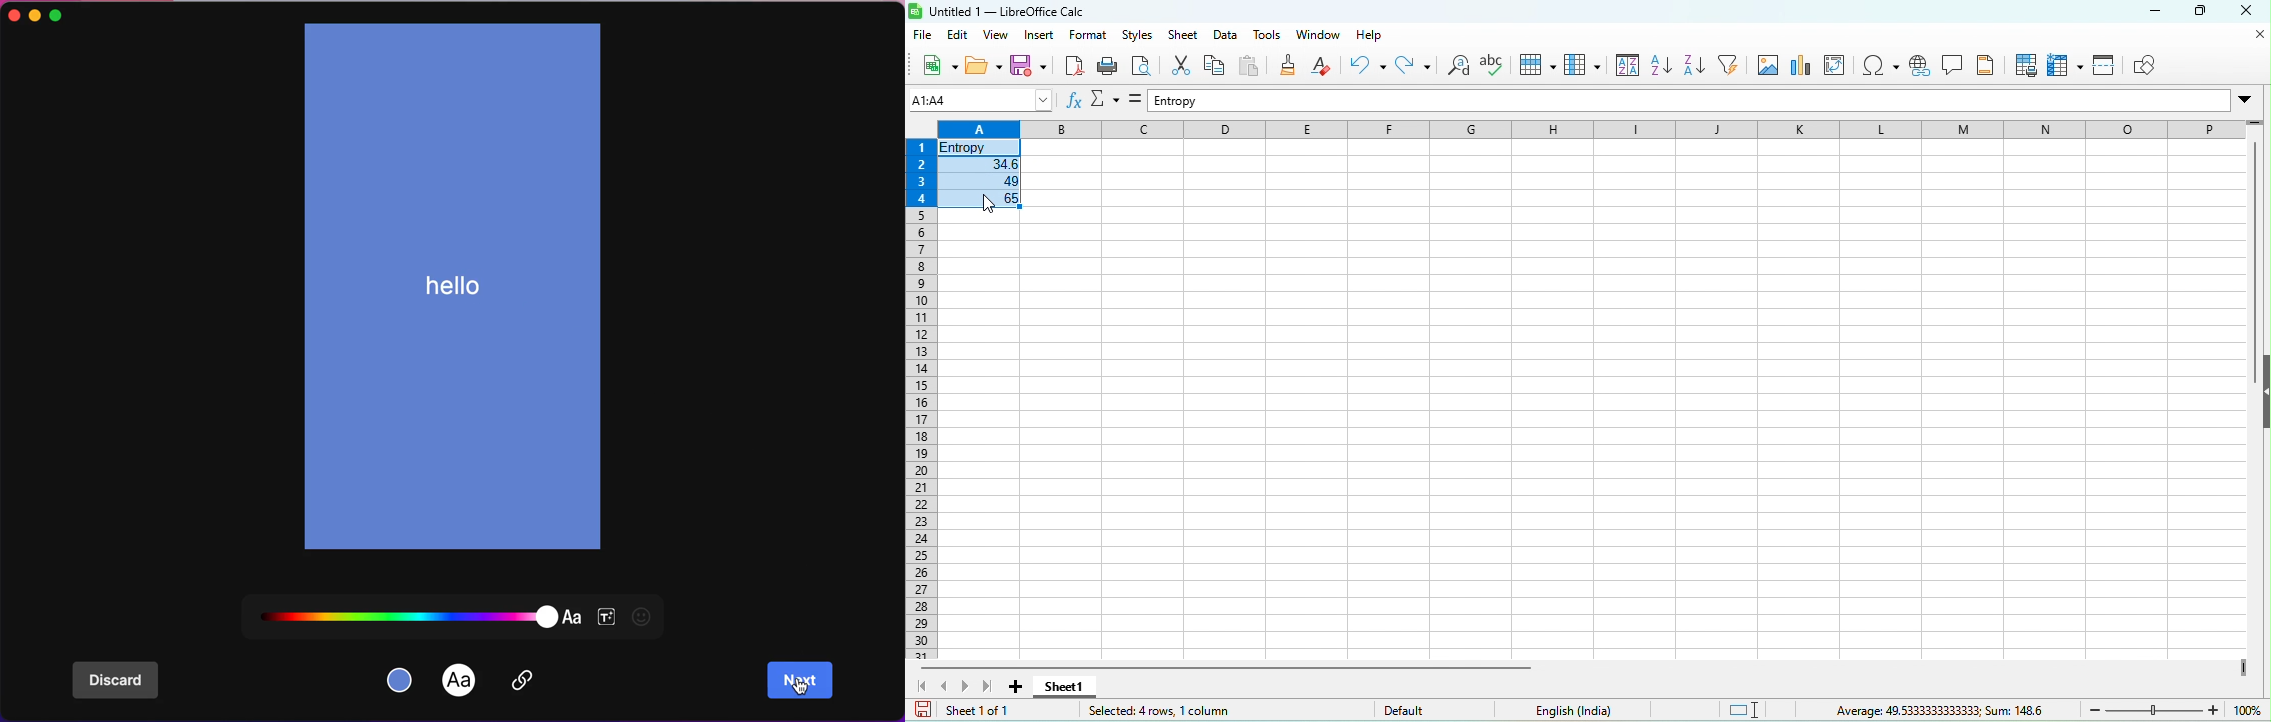 This screenshot has width=2296, height=728. Describe the element at coordinates (1138, 100) in the screenshot. I see `formula` at that location.